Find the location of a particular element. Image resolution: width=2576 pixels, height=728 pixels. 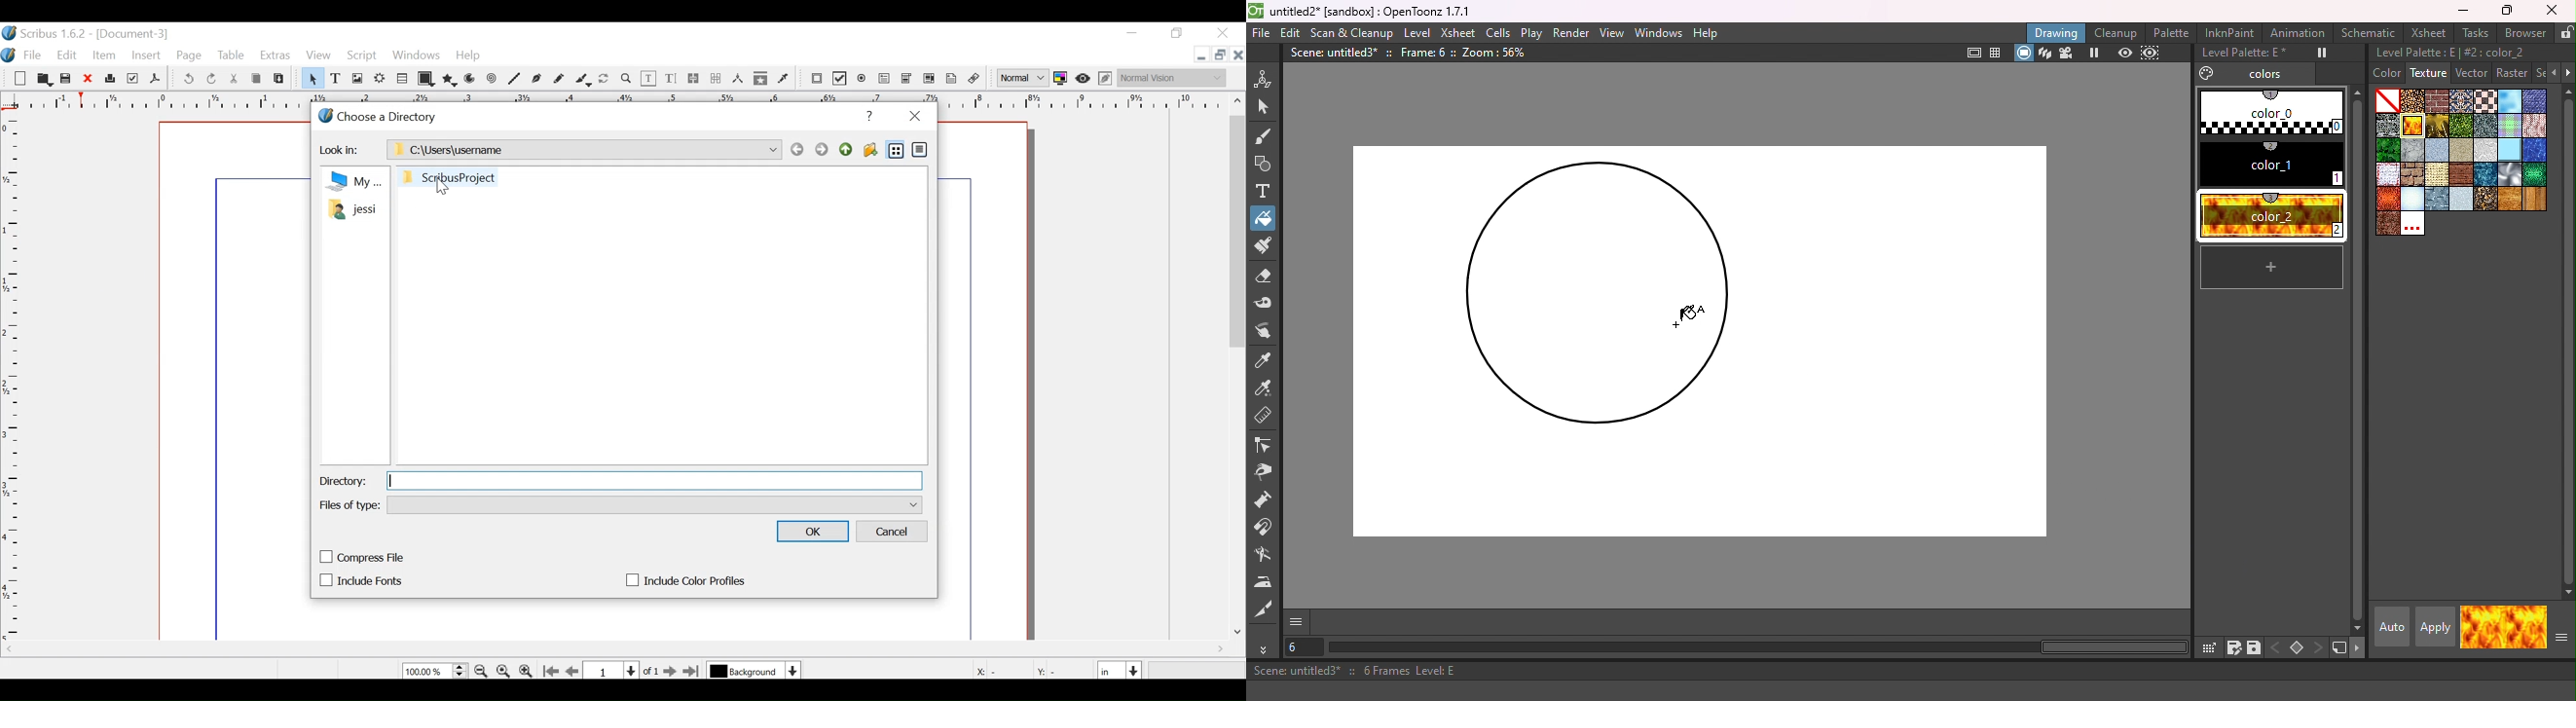

PDF Combo Box  is located at coordinates (908, 80).